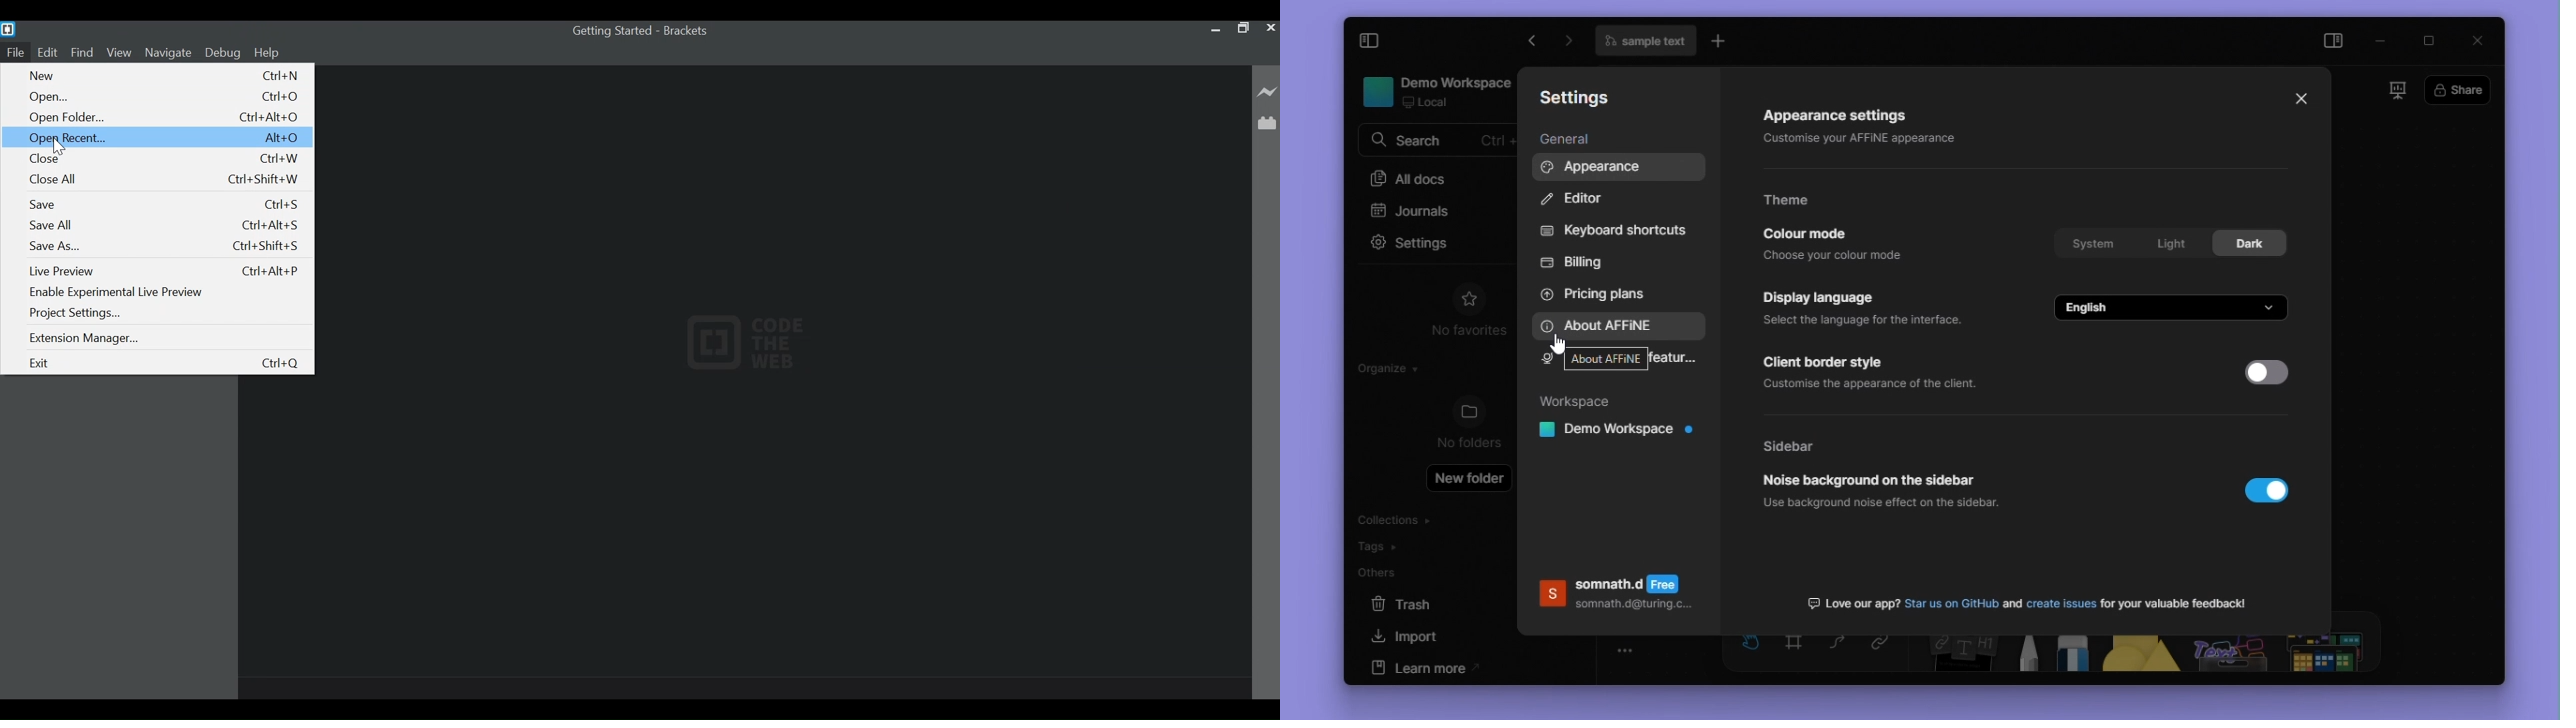  Describe the element at coordinates (1863, 308) in the screenshot. I see `Display language` at that location.